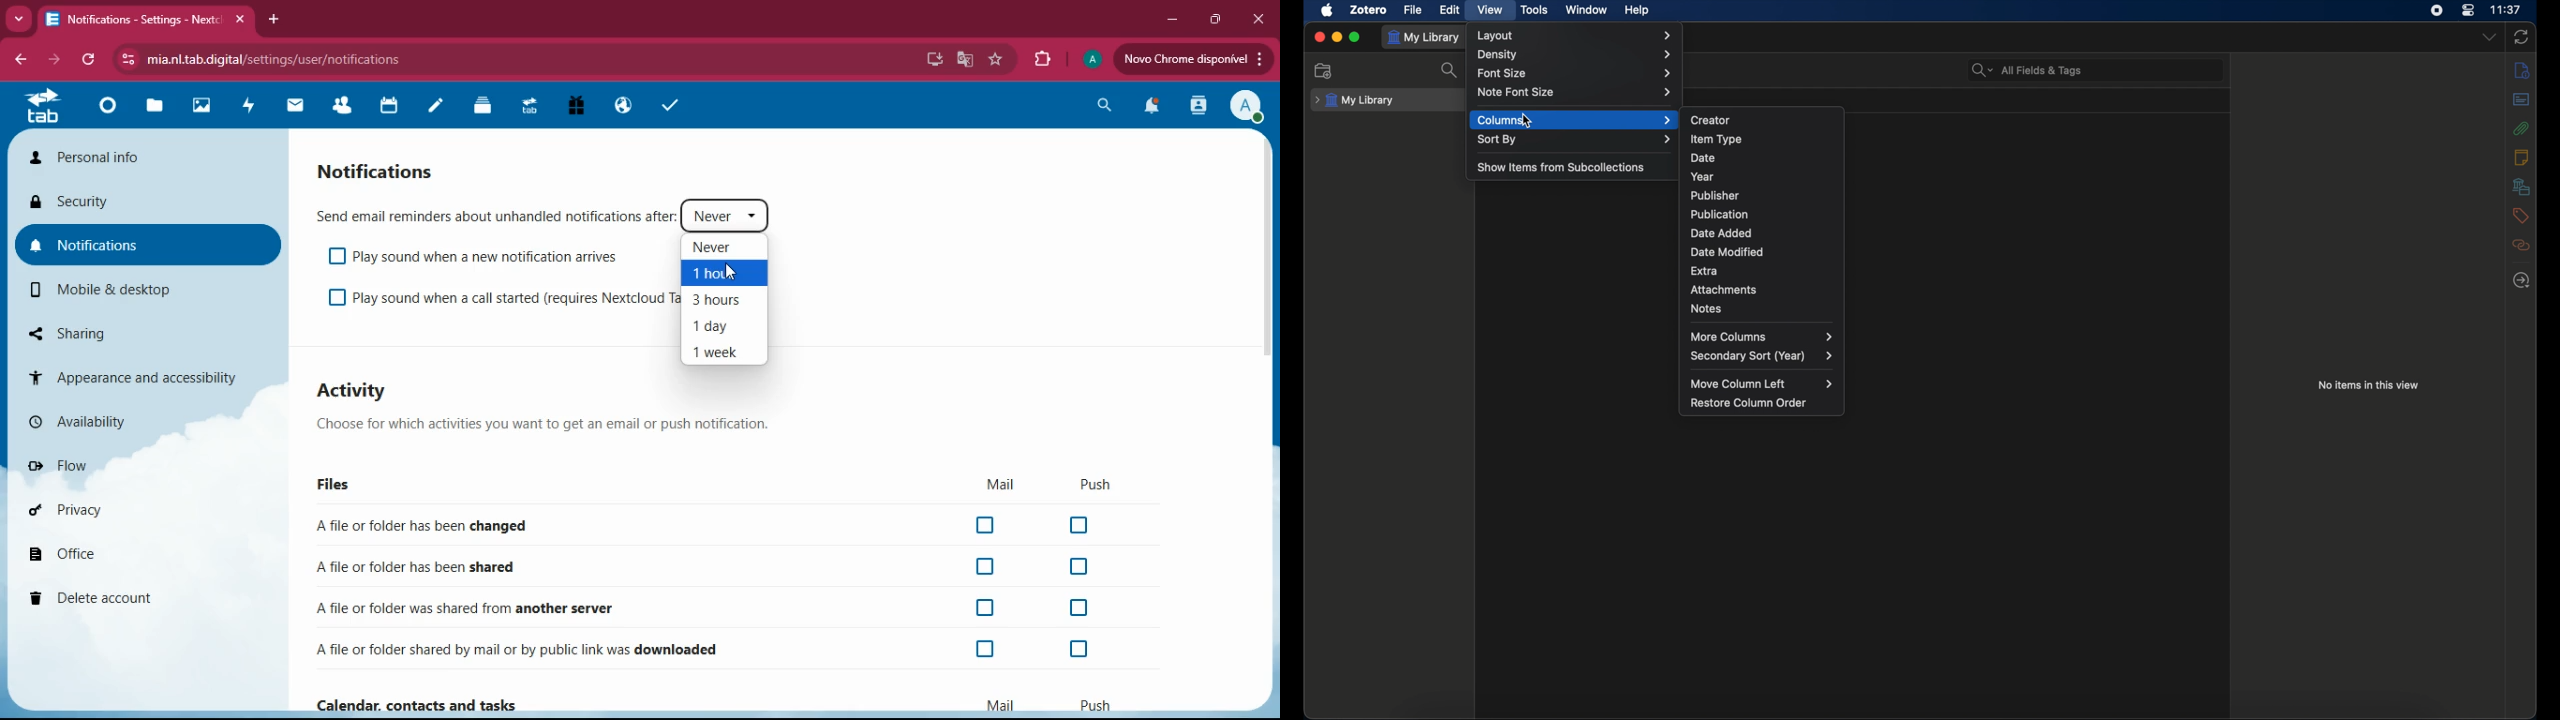 The width and height of the screenshot is (2576, 728). What do you see at coordinates (1715, 196) in the screenshot?
I see `publisher` at bounding box center [1715, 196].